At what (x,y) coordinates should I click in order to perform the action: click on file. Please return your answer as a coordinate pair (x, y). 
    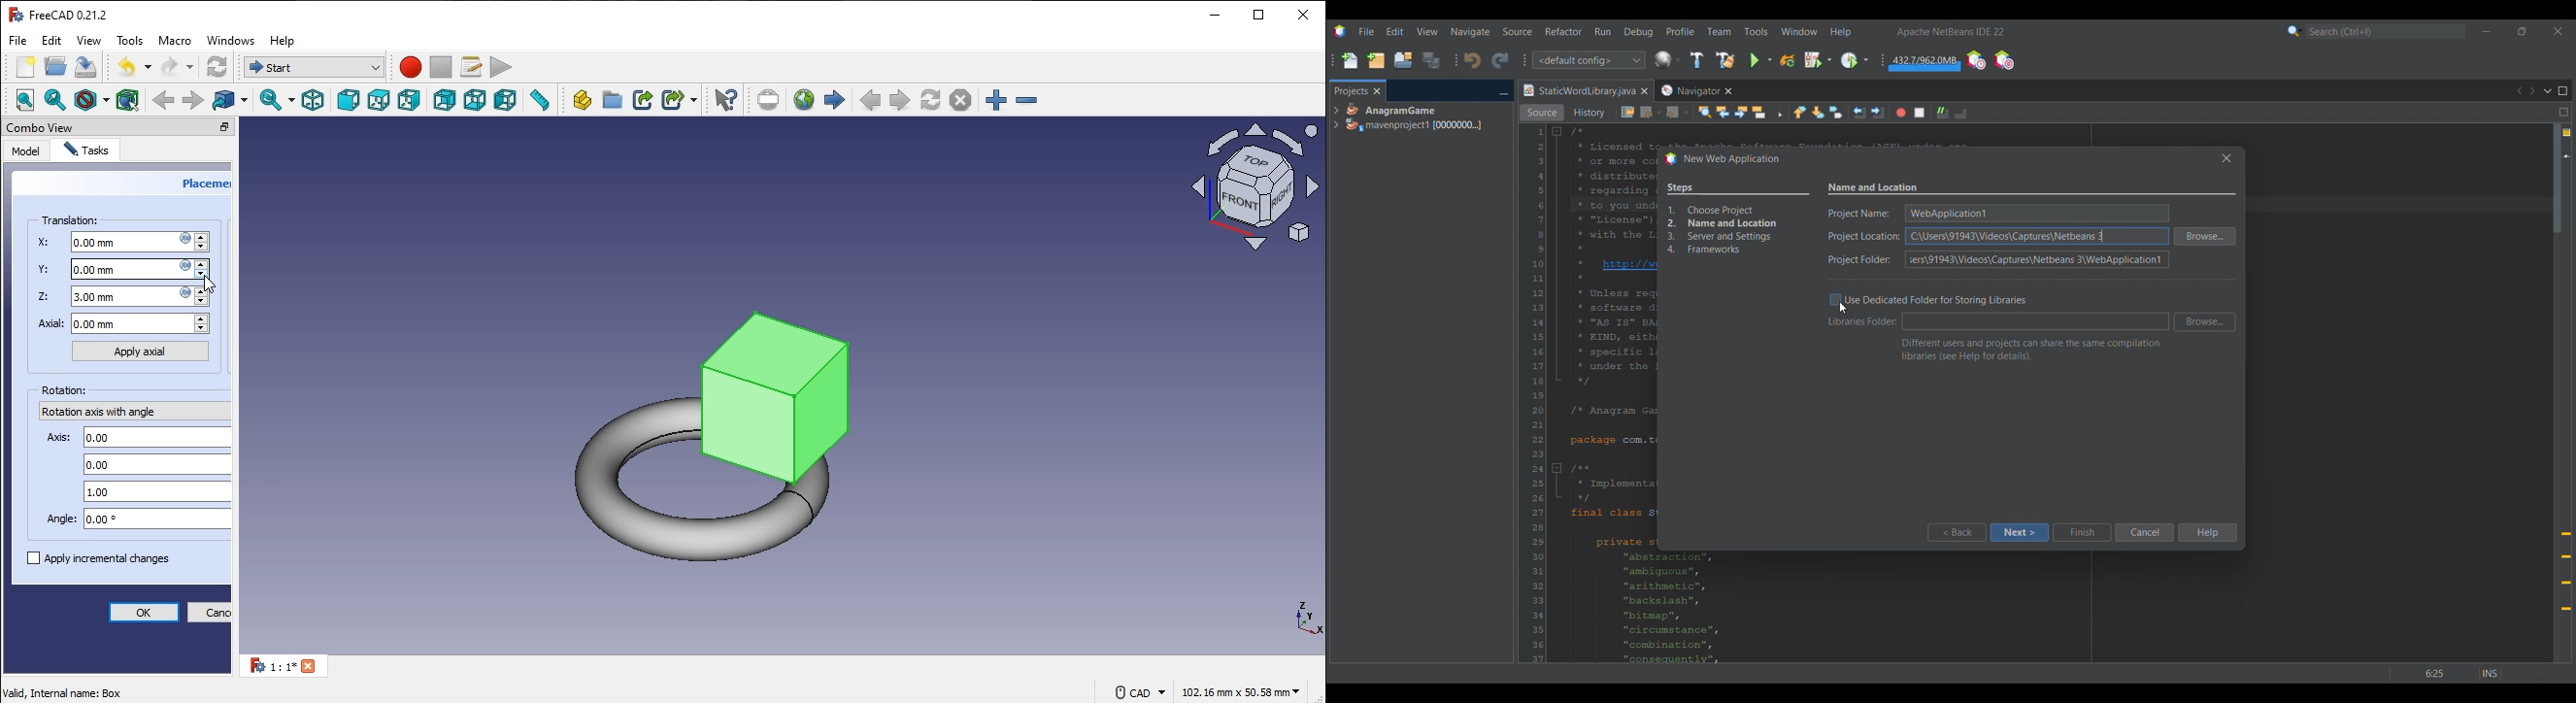
    Looking at the image, I should click on (20, 40).